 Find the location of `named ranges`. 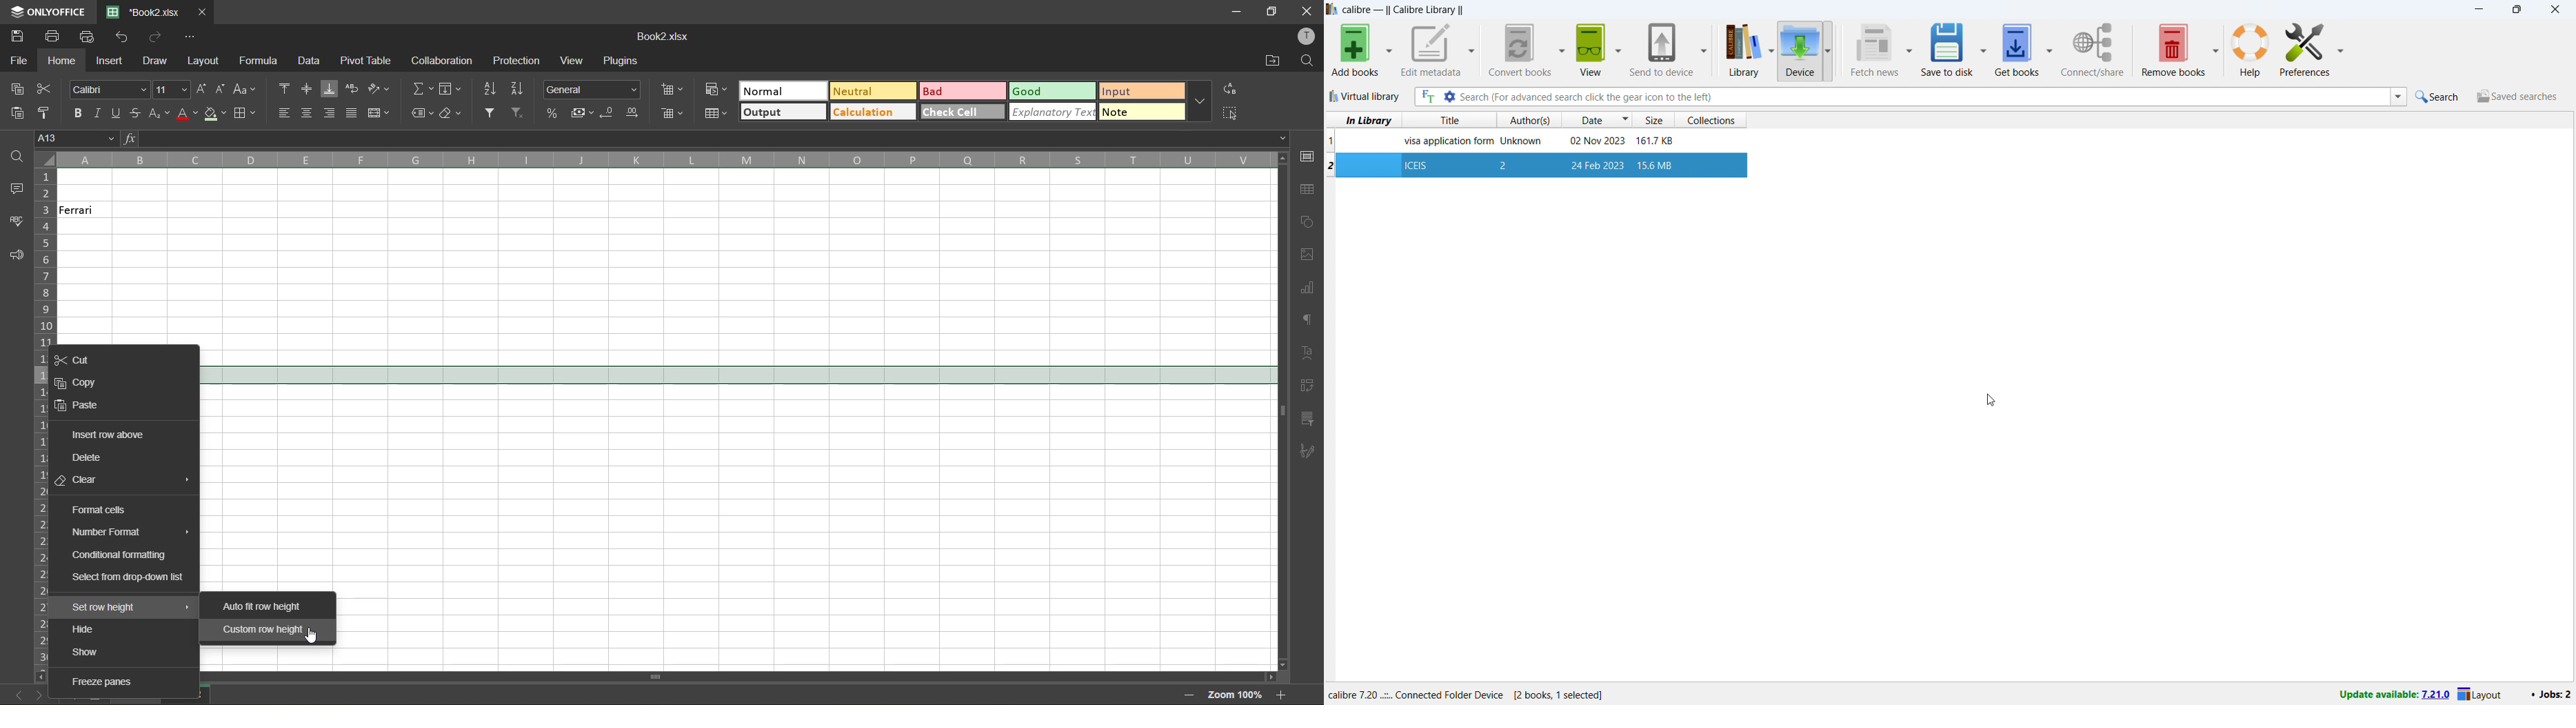

named ranges is located at coordinates (423, 112).